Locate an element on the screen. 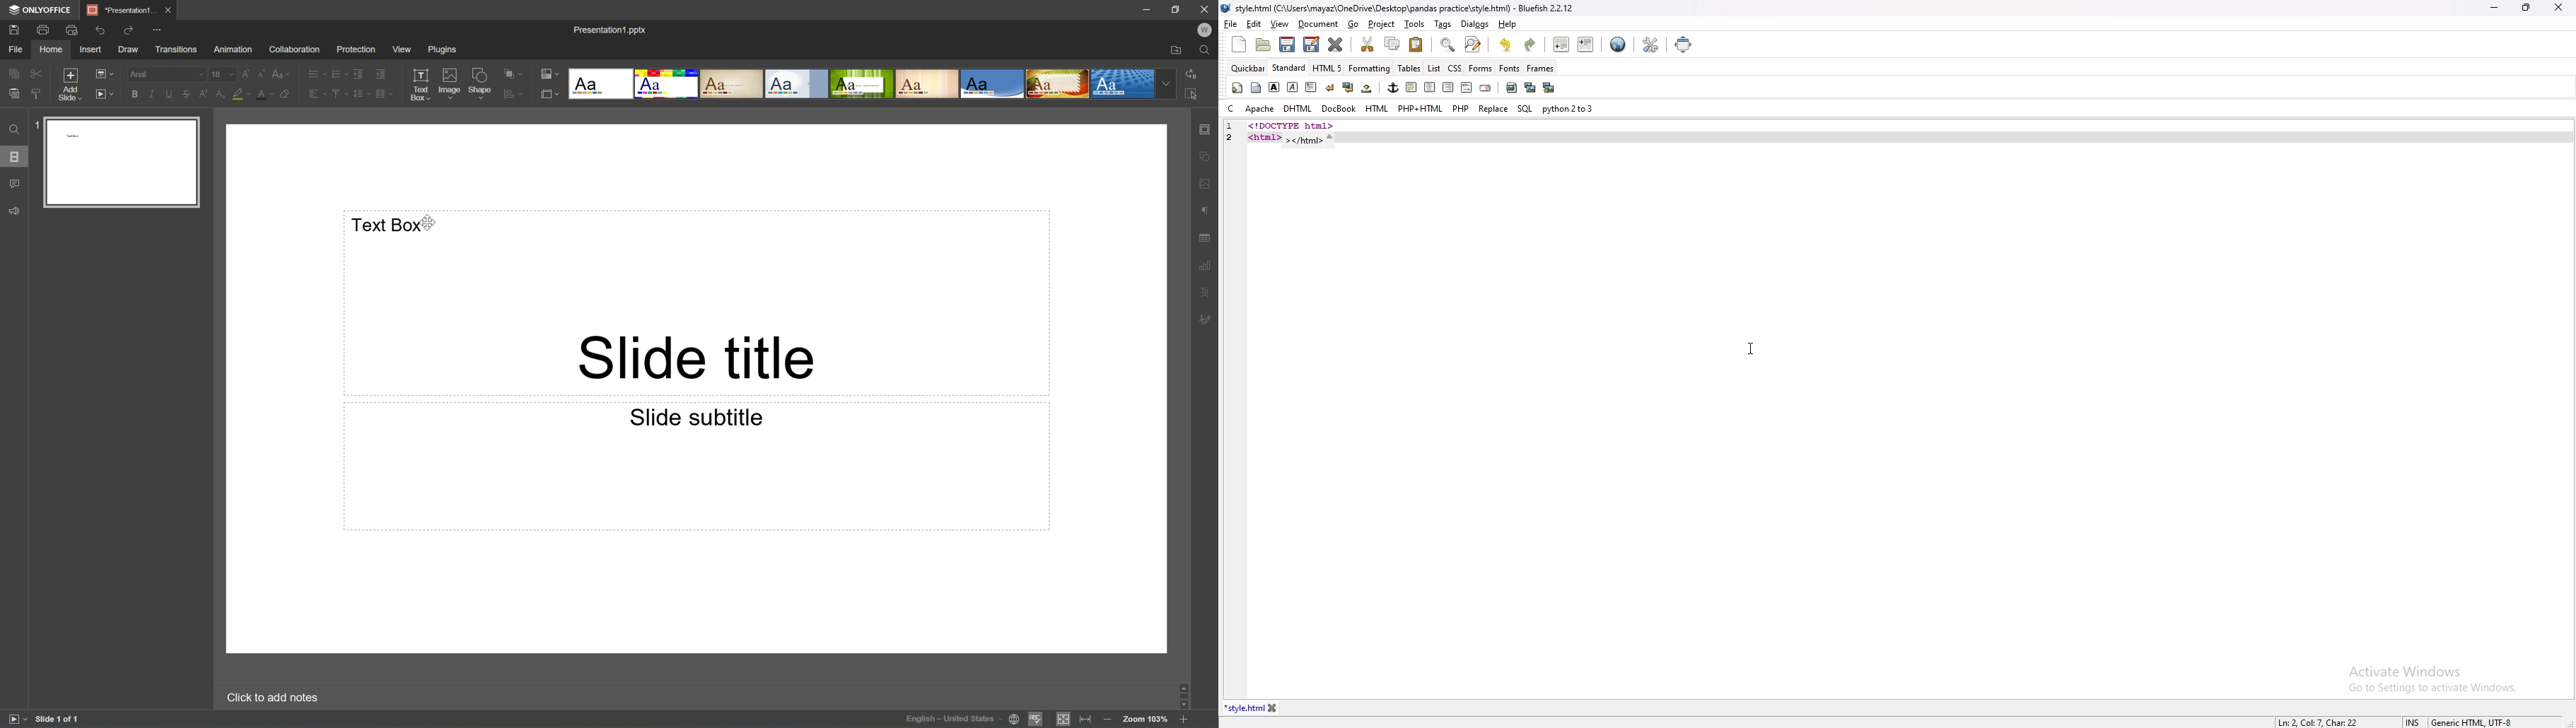 Image resolution: width=2576 pixels, height=728 pixels. list is located at coordinates (1434, 67).